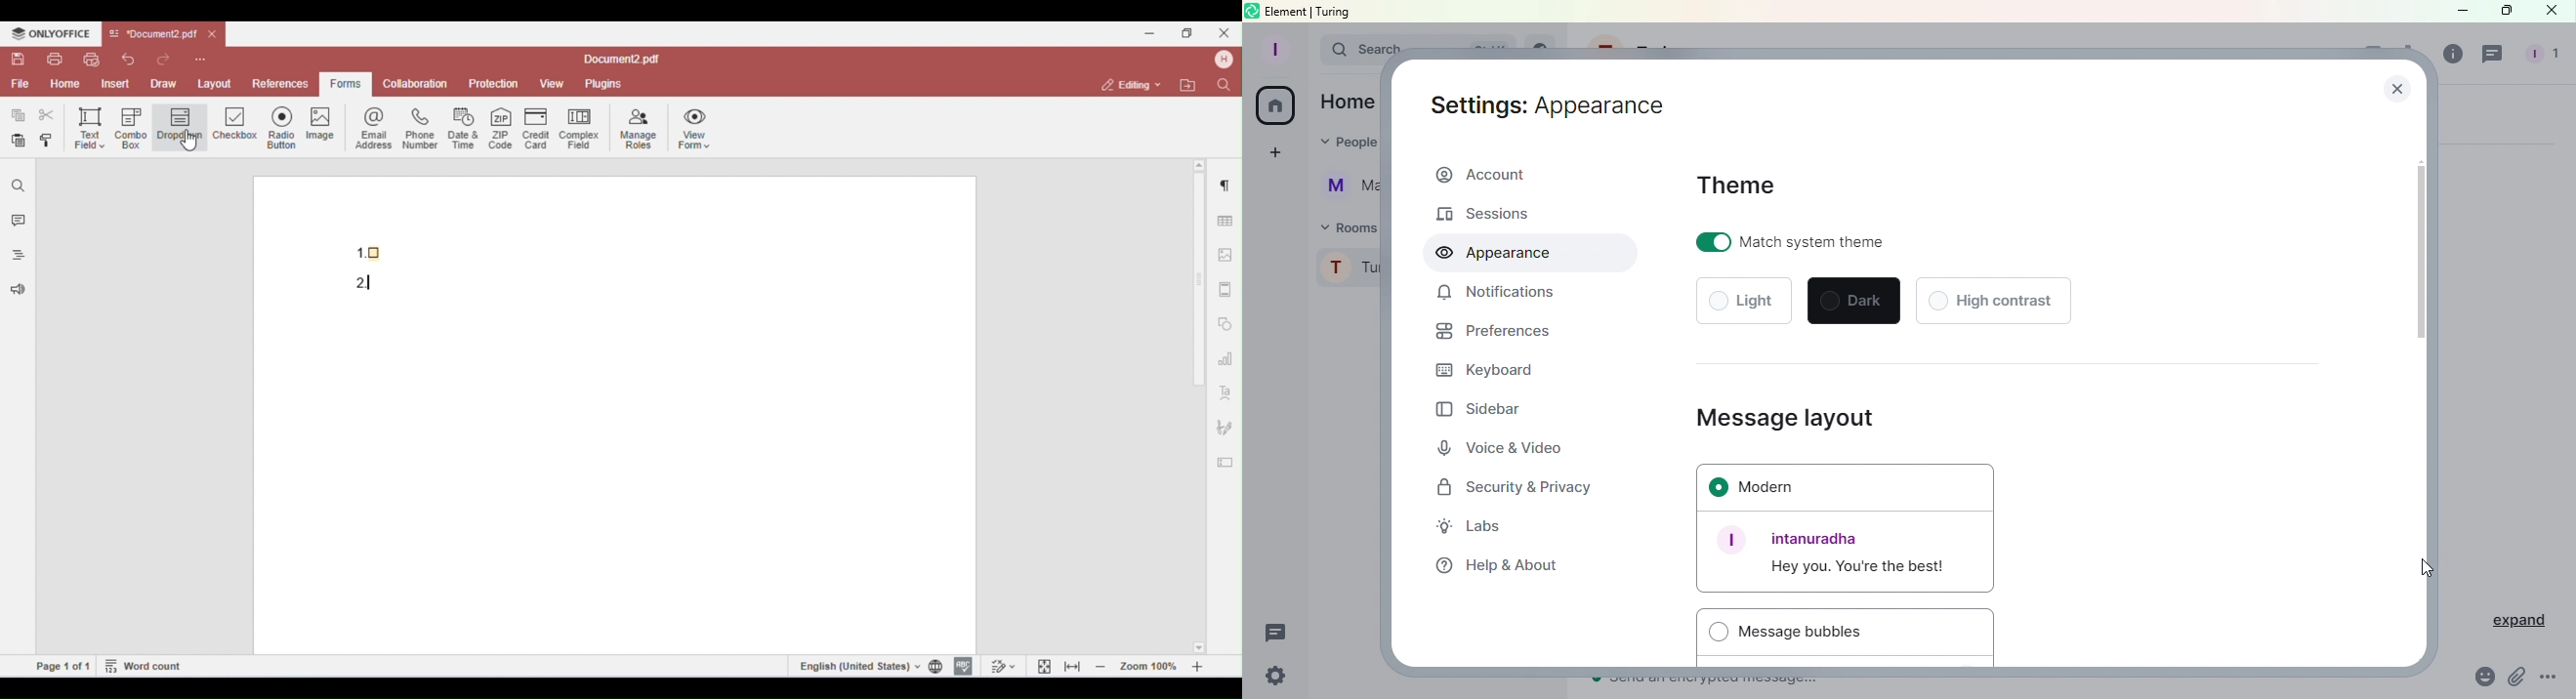 This screenshot has width=2576, height=700. I want to click on Settings, so click(1276, 674).